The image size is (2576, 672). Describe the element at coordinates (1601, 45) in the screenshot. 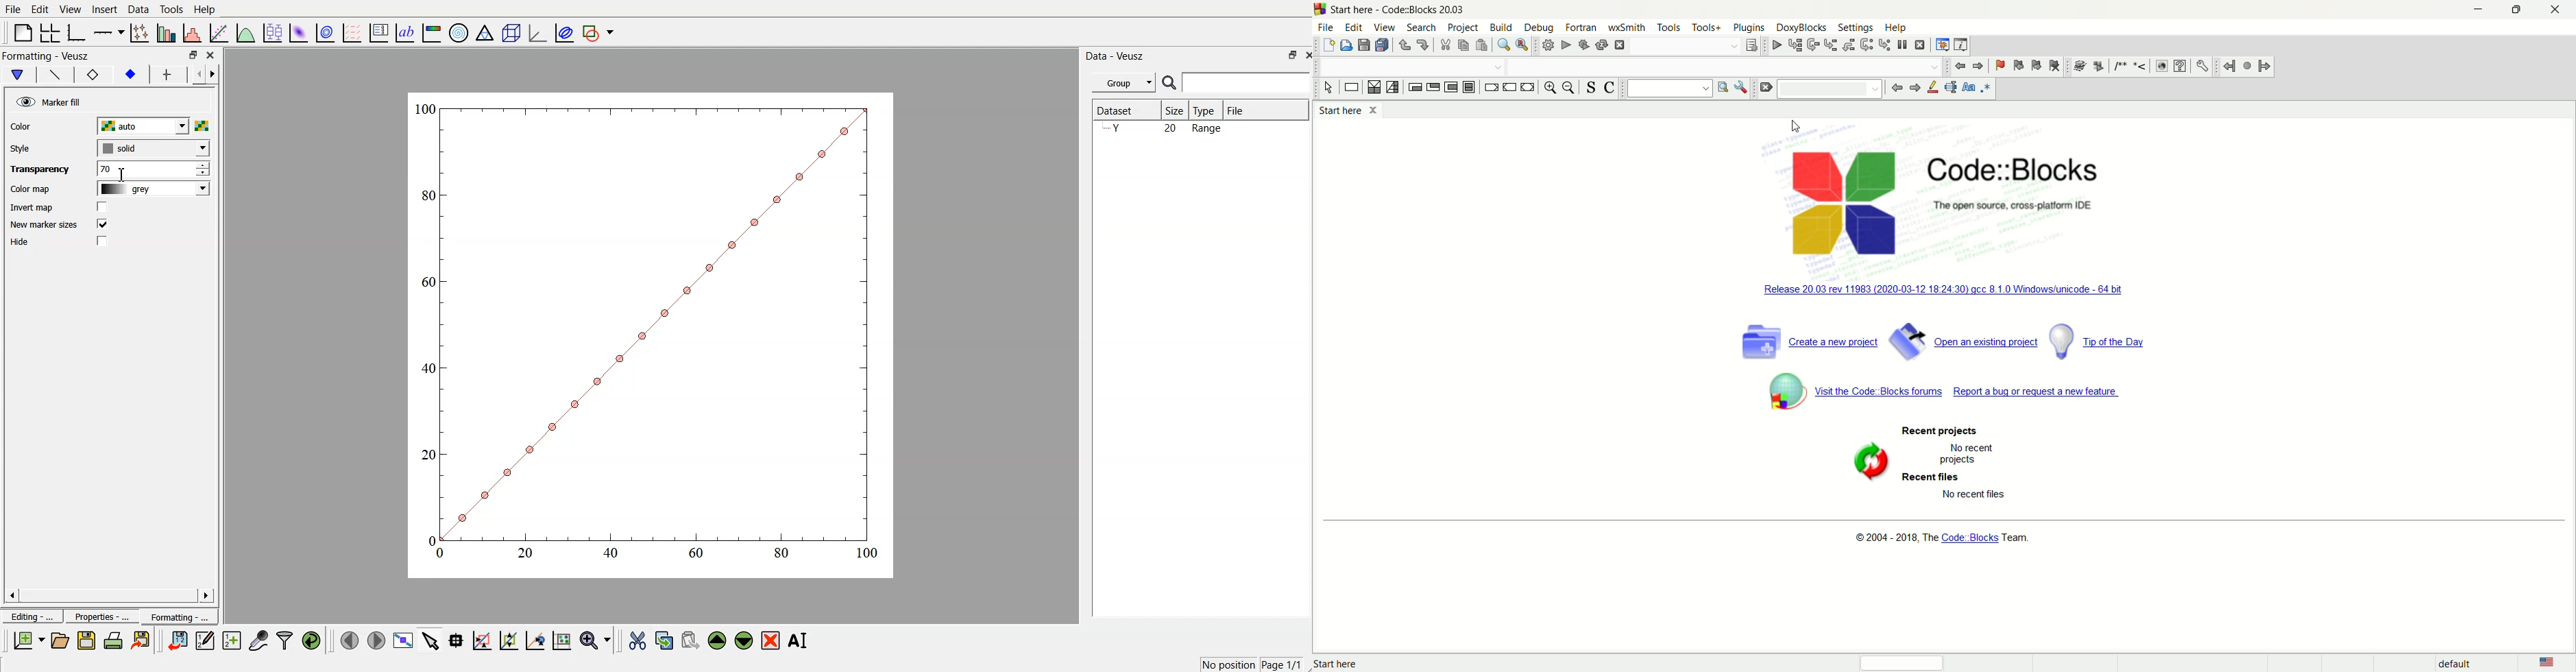

I see `rebuild` at that location.